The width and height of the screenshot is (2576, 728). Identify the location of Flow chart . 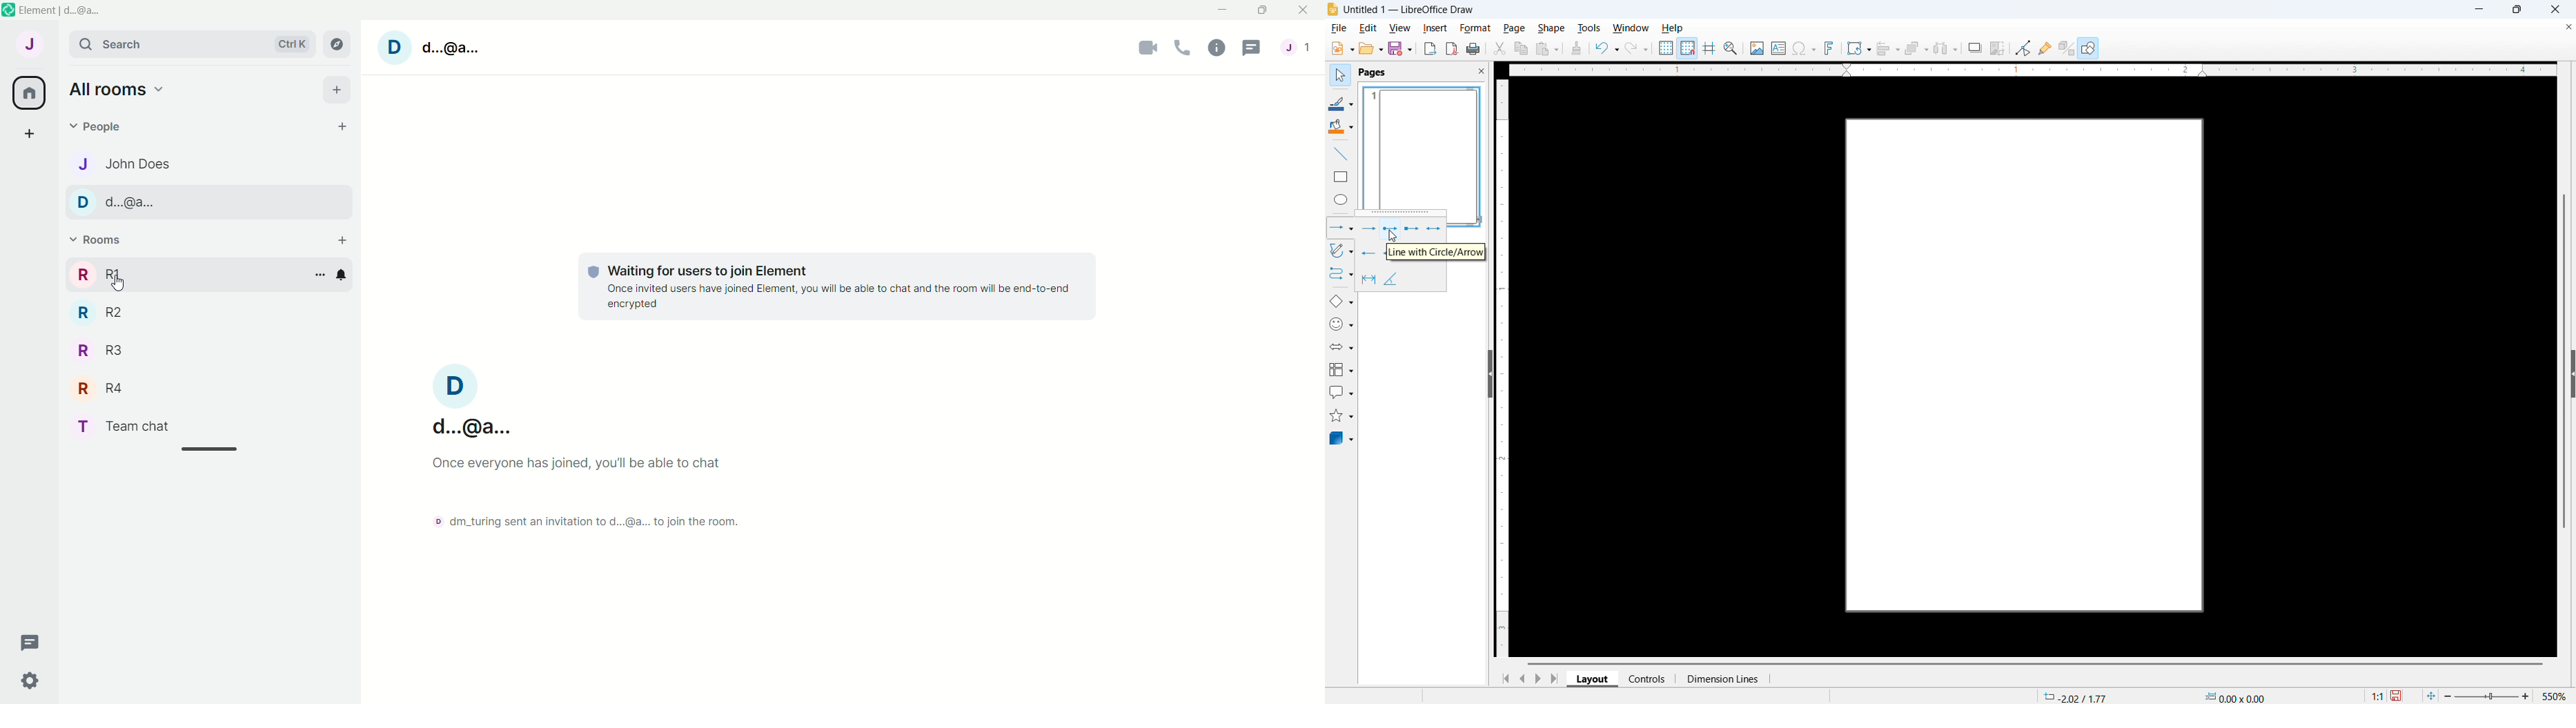
(1341, 370).